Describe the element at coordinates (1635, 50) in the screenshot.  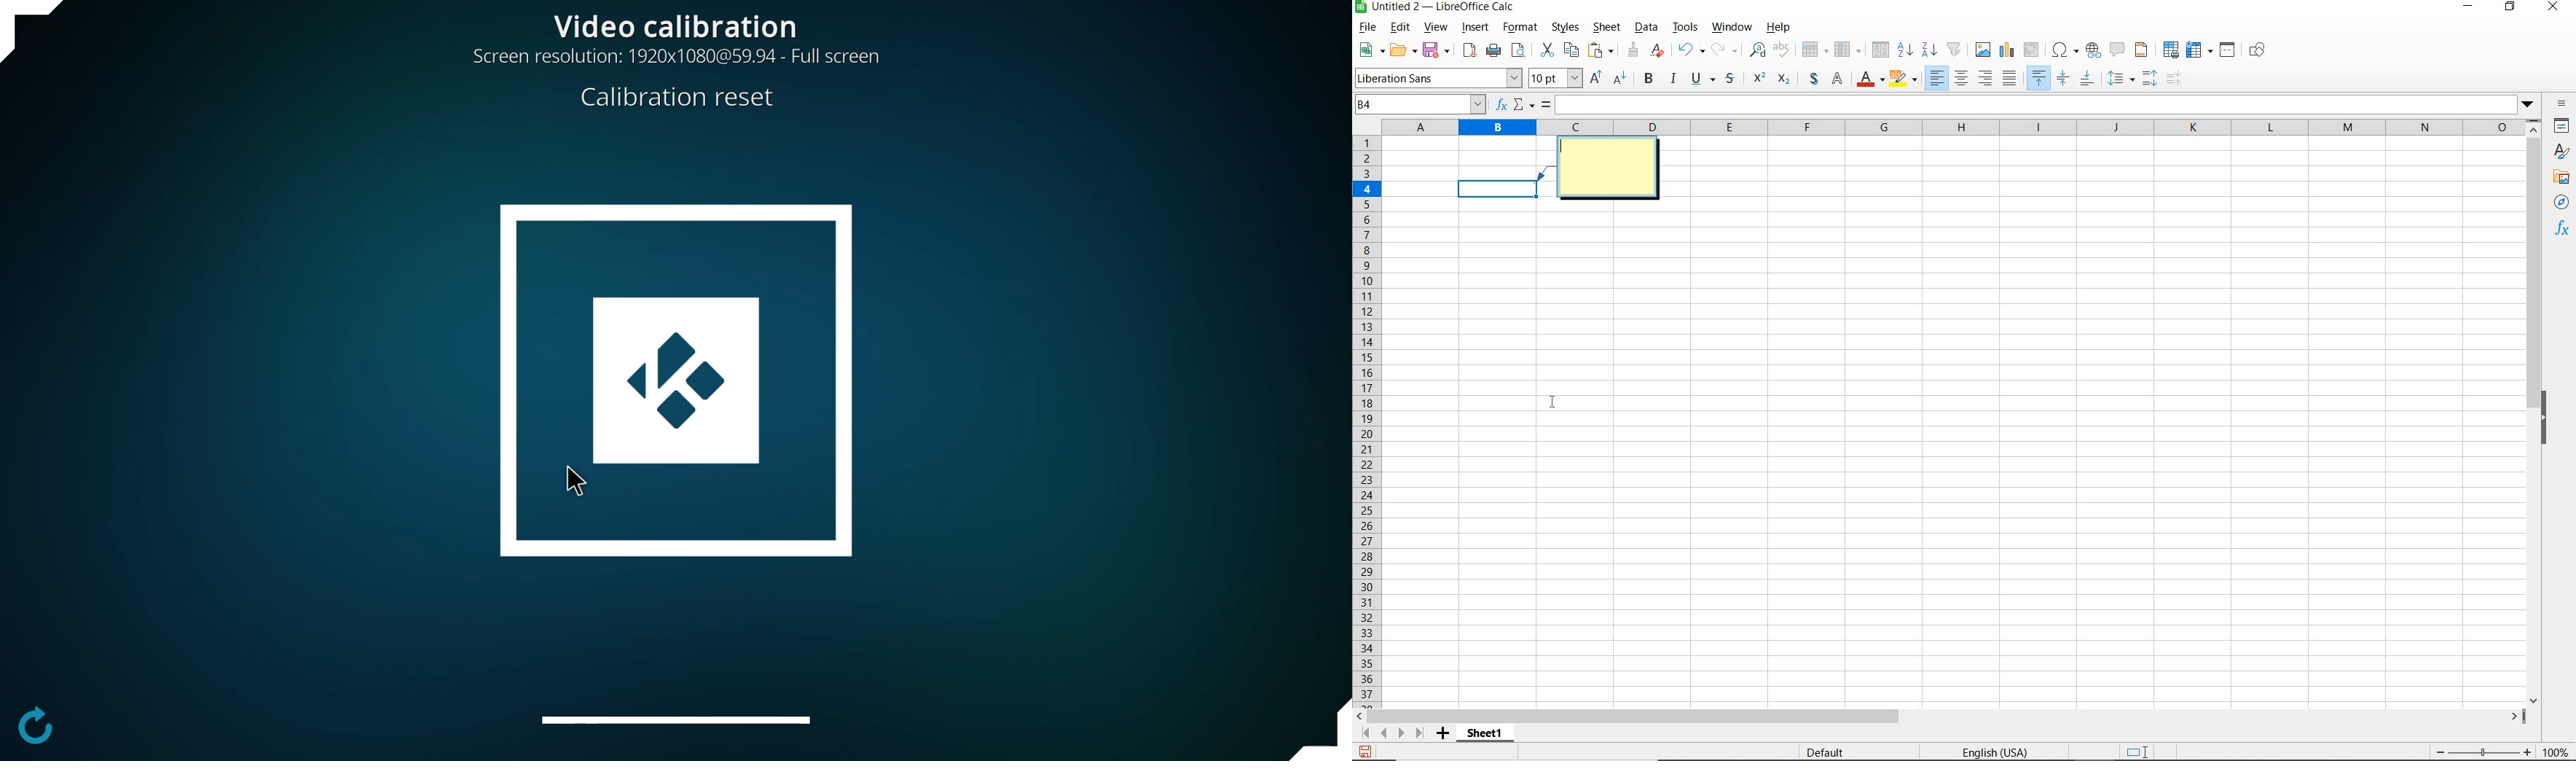
I see `clone formatting` at that location.